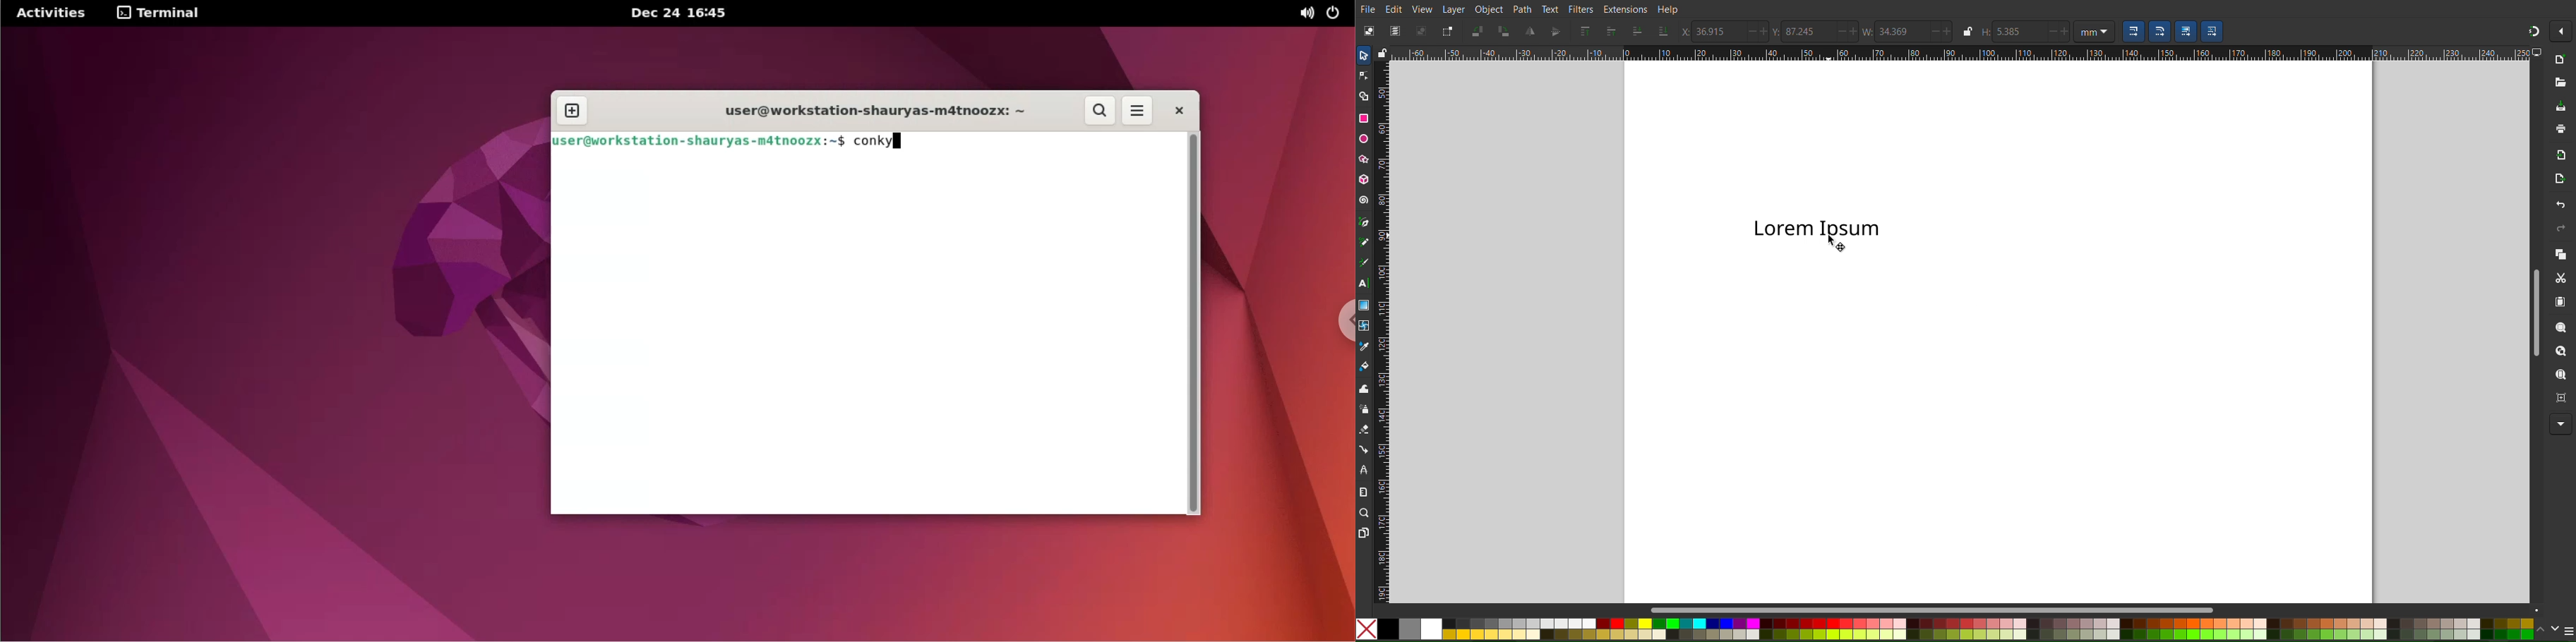 The height and width of the screenshot is (644, 2576). What do you see at coordinates (1918, 32) in the screenshot?
I see `Width ` at bounding box center [1918, 32].